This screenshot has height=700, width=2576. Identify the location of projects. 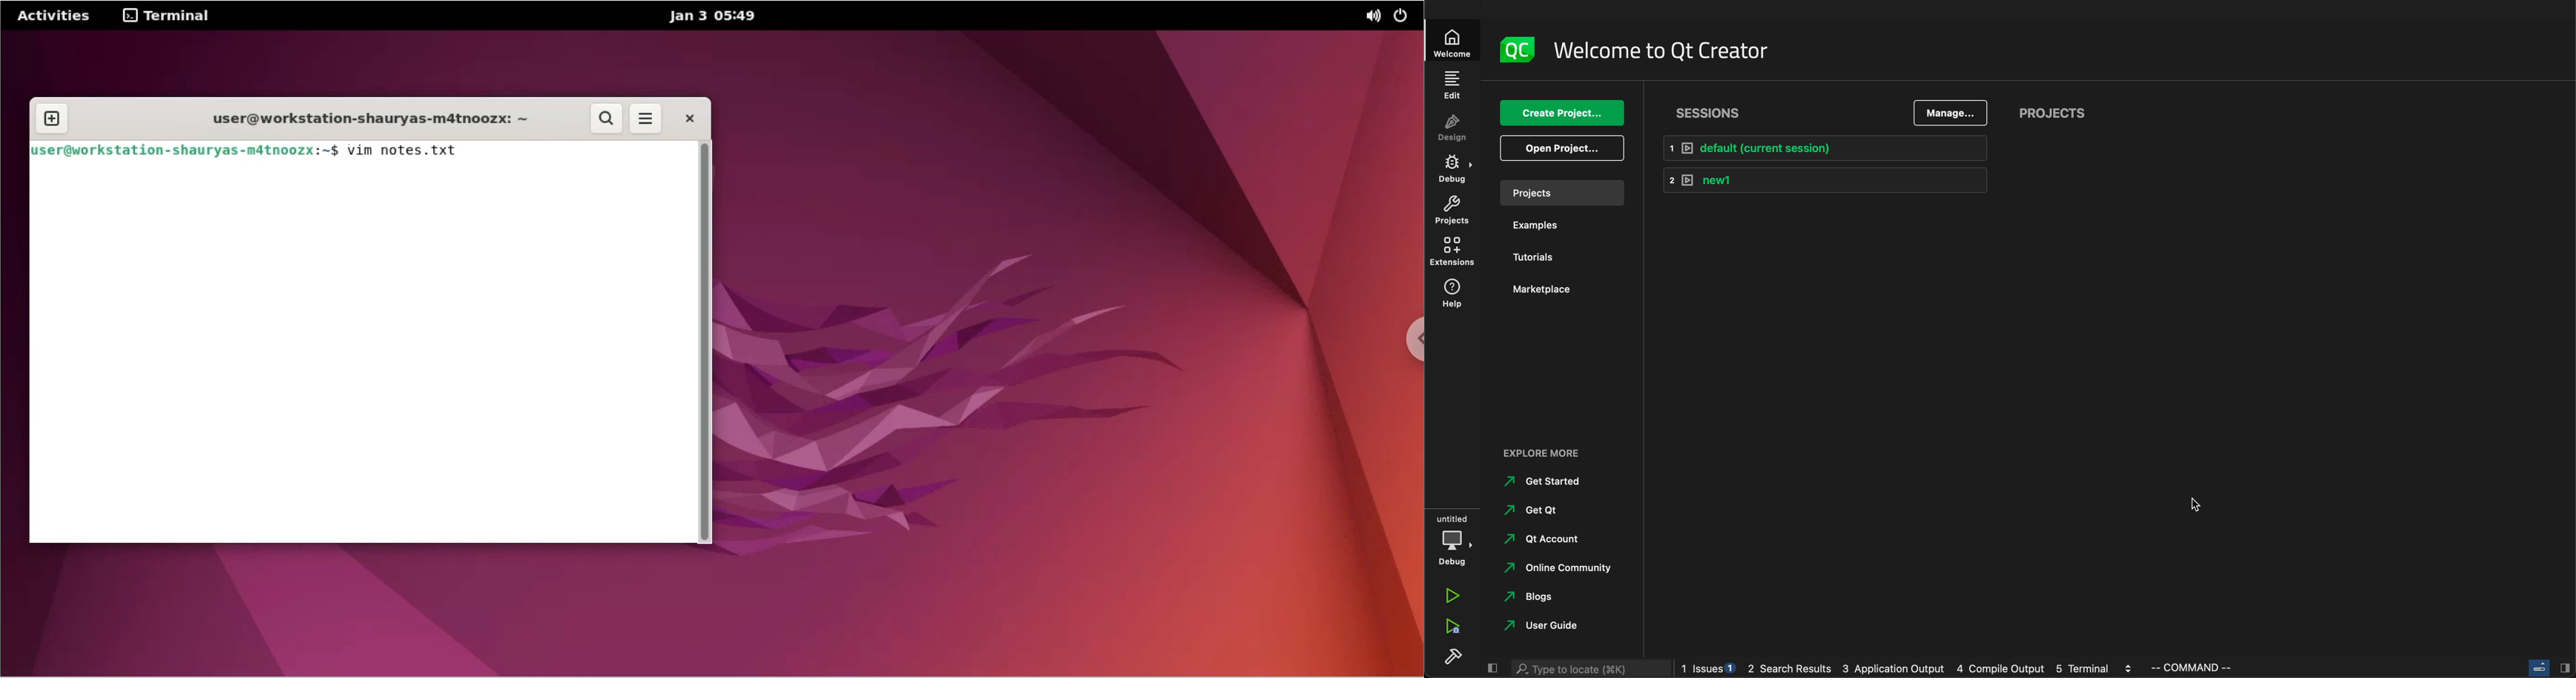
(2056, 111).